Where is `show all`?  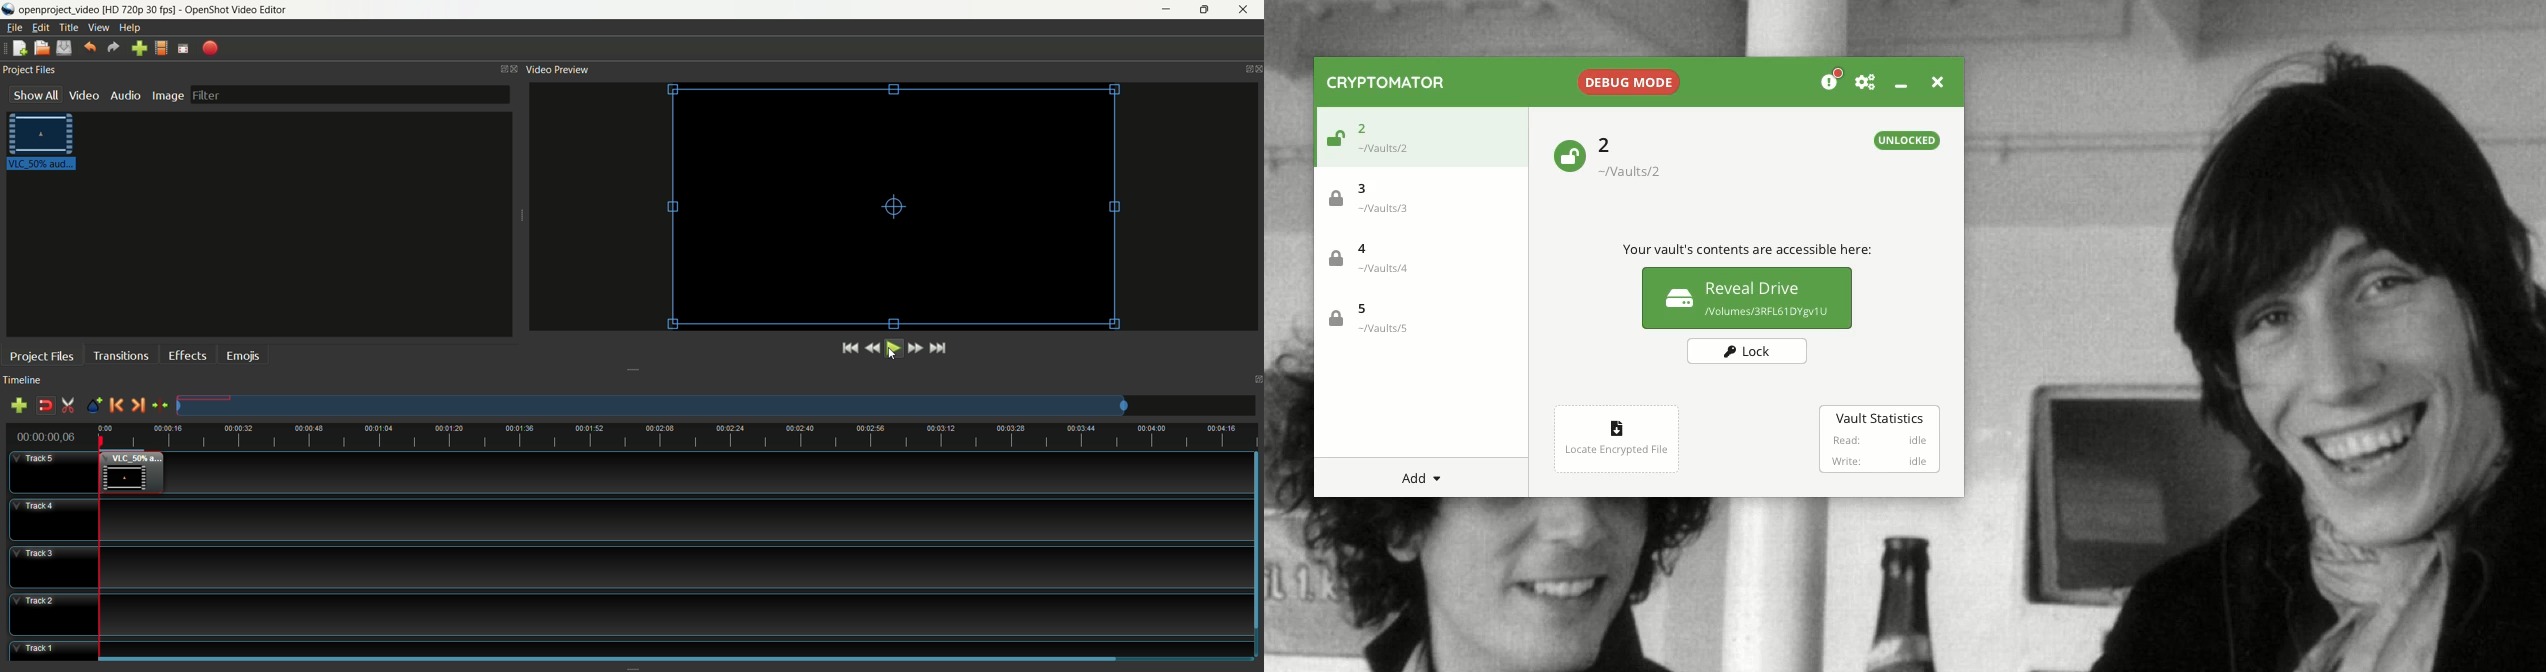 show all is located at coordinates (35, 94).